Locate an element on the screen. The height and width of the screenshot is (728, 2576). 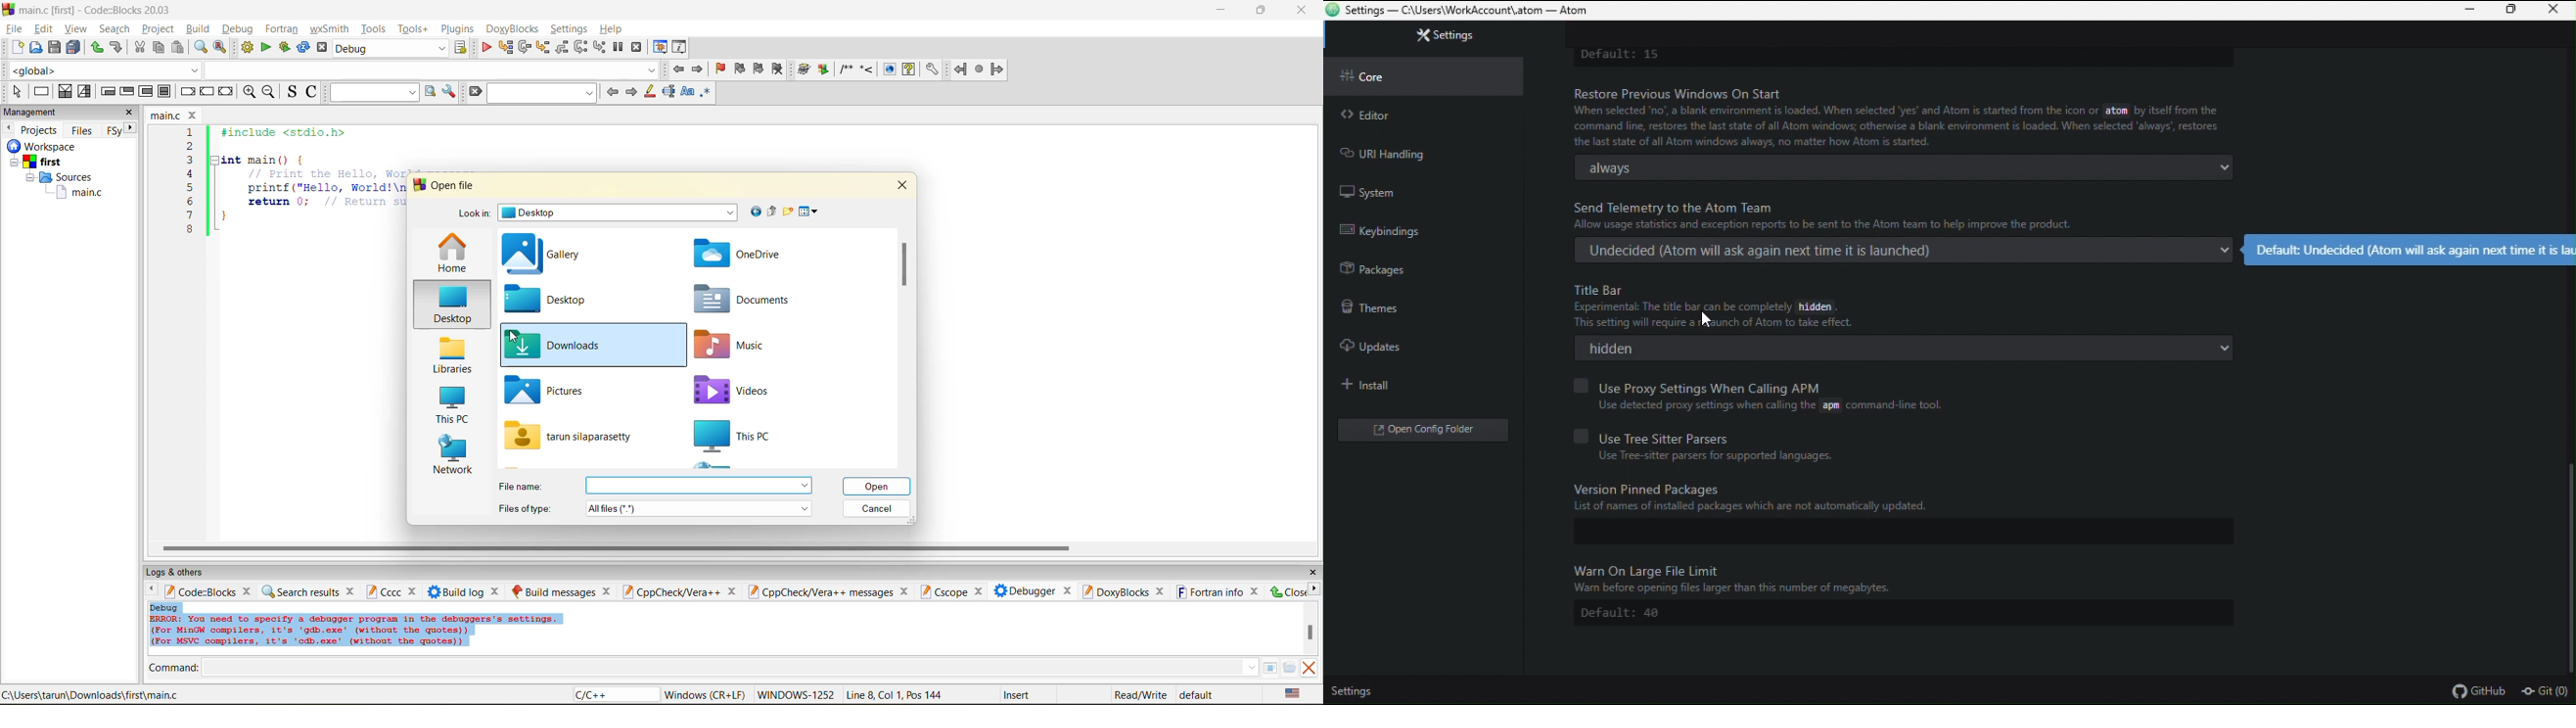
Use proxy settings when calling APM is located at coordinates (1807, 385).